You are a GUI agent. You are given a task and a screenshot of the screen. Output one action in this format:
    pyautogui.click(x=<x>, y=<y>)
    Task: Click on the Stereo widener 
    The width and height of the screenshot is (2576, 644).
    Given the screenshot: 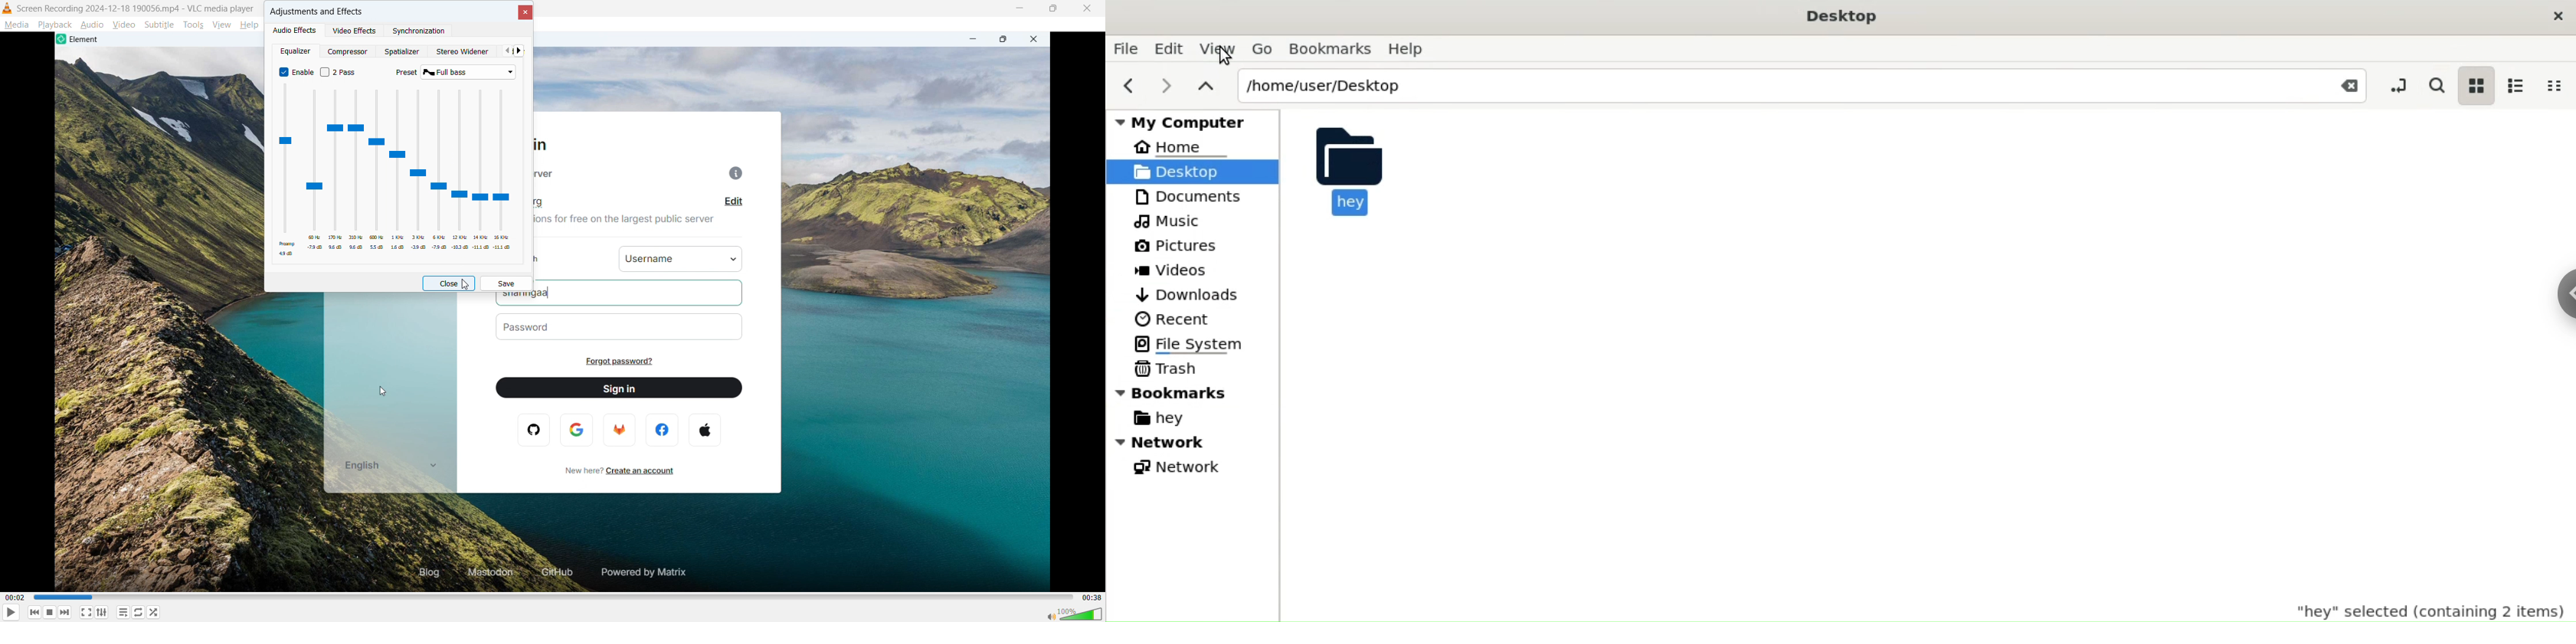 What is the action you would take?
    pyautogui.click(x=464, y=51)
    